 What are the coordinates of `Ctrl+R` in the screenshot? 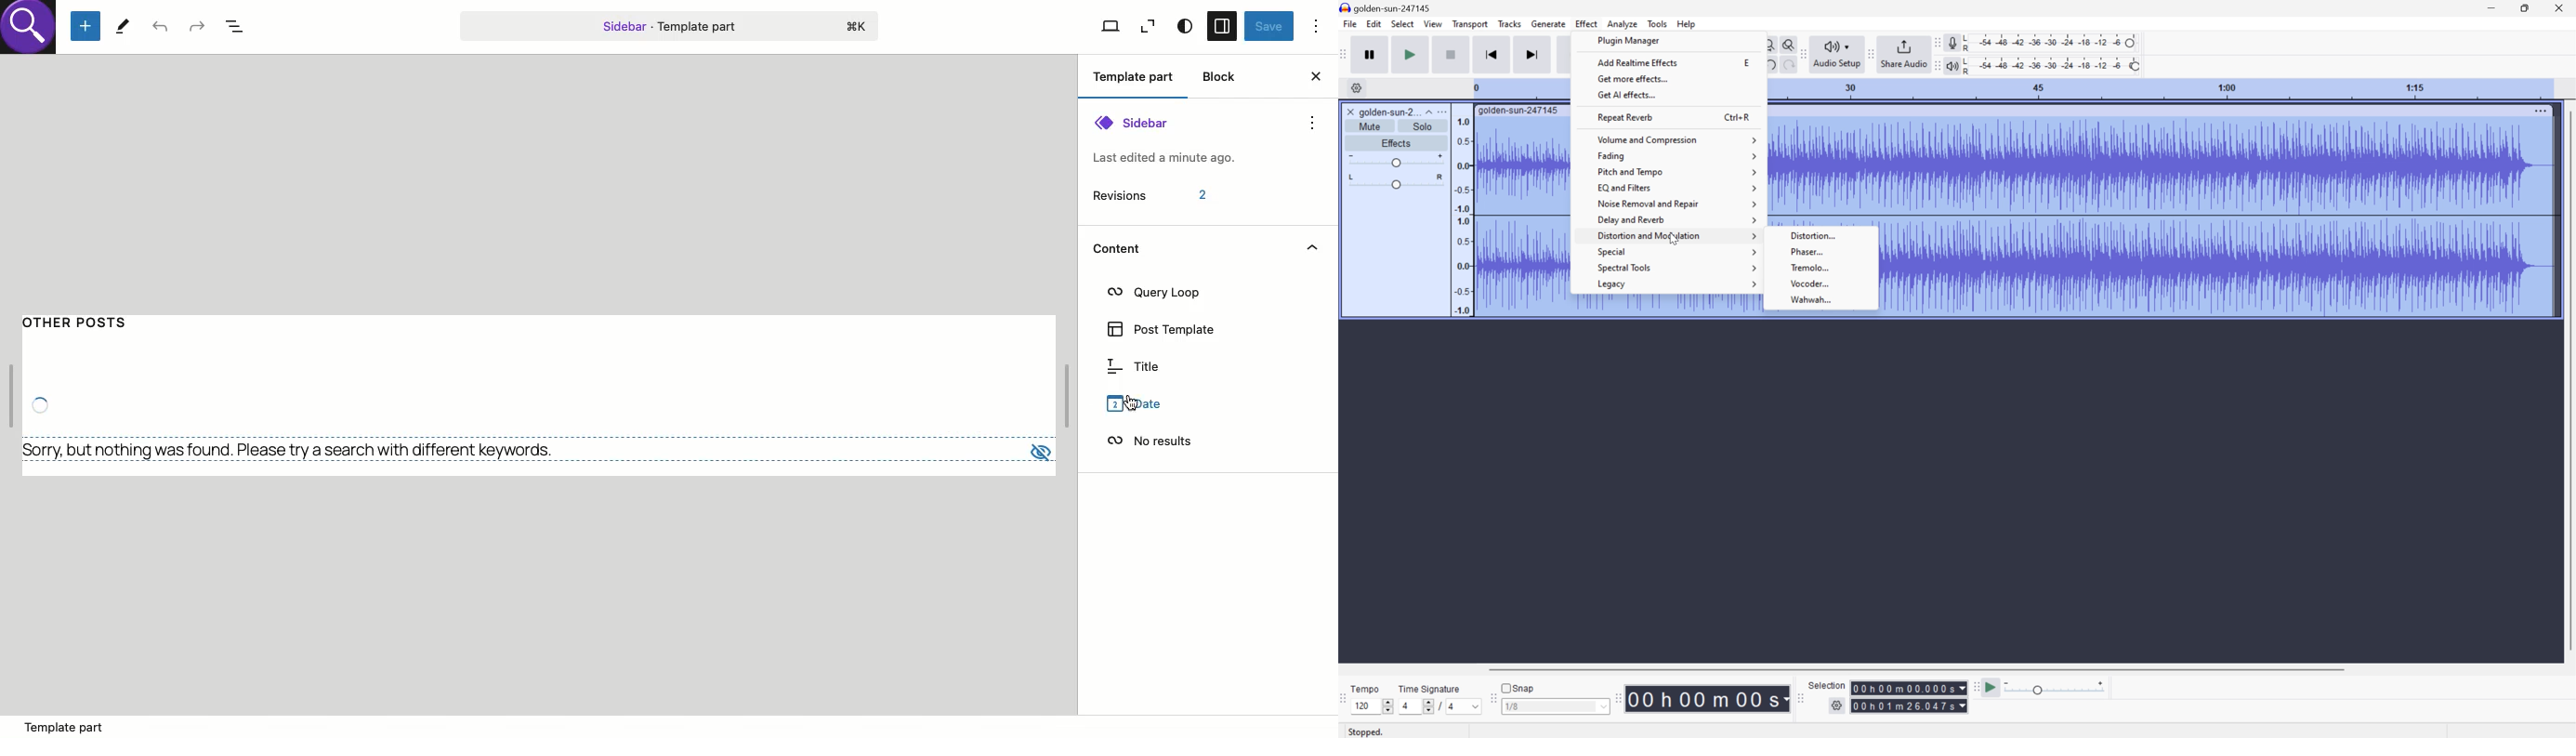 It's located at (1738, 117).